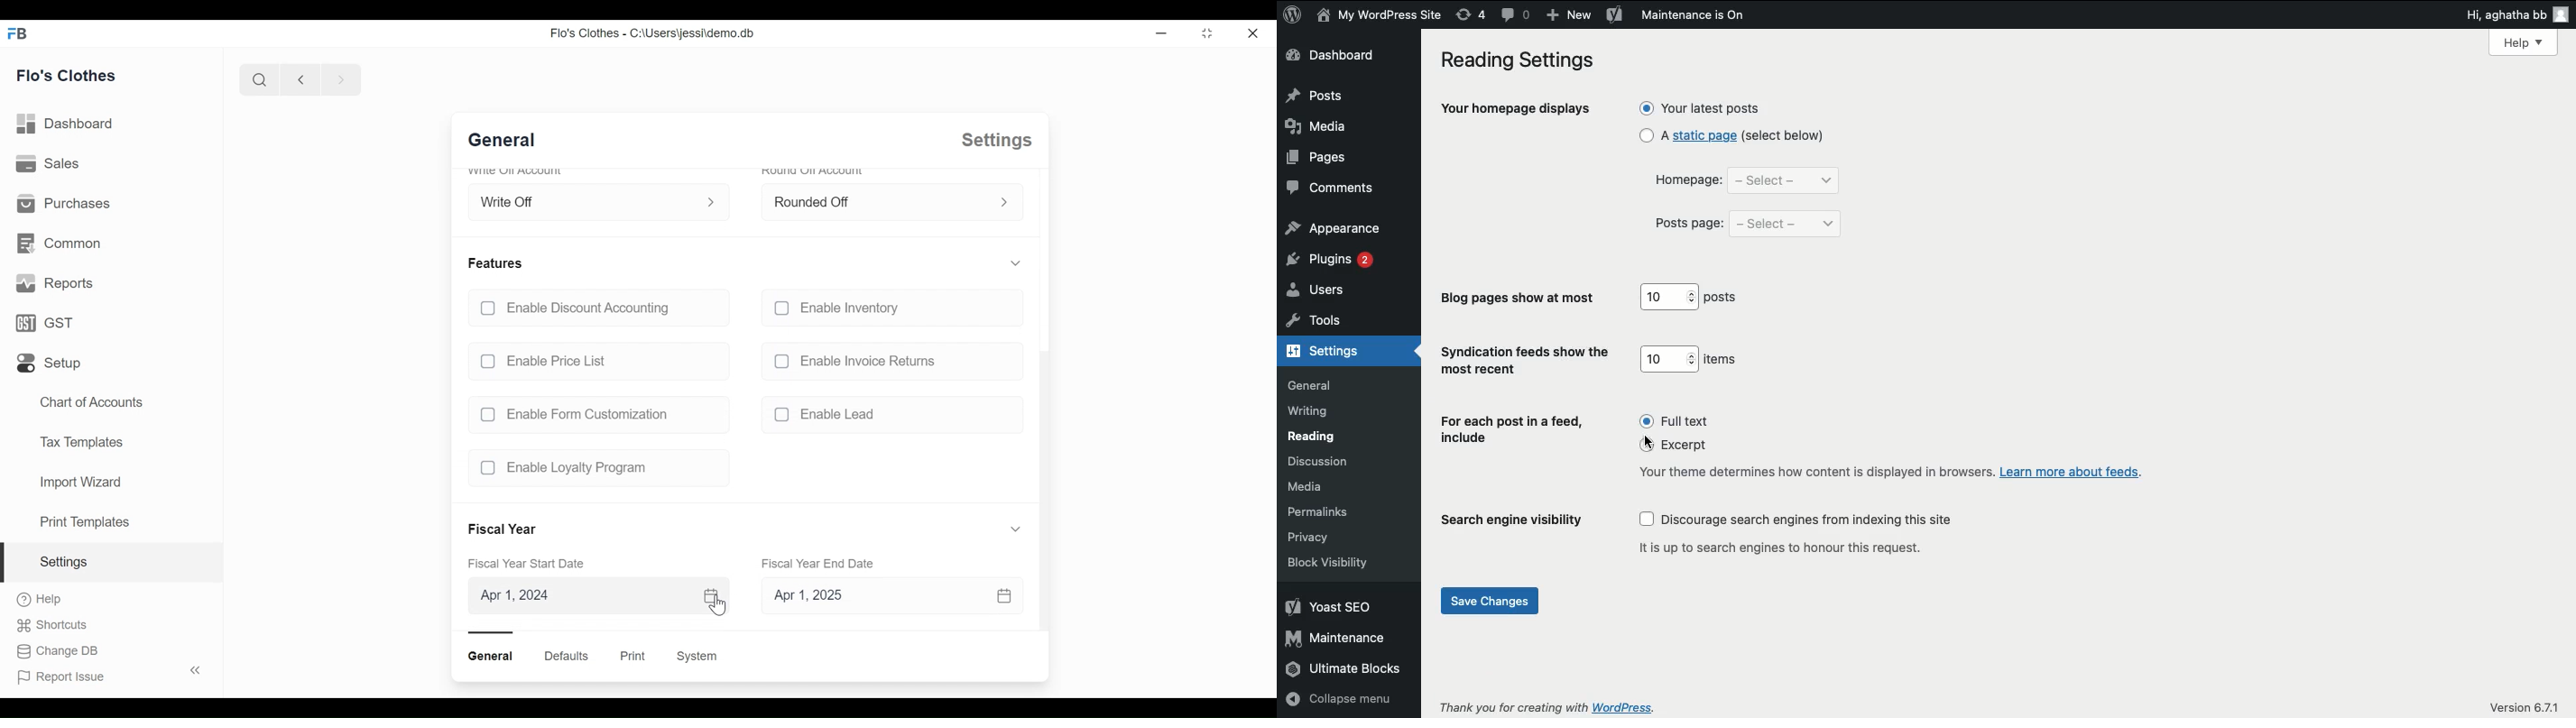  I want to click on unchecked Enable Inventory, so click(887, 310).